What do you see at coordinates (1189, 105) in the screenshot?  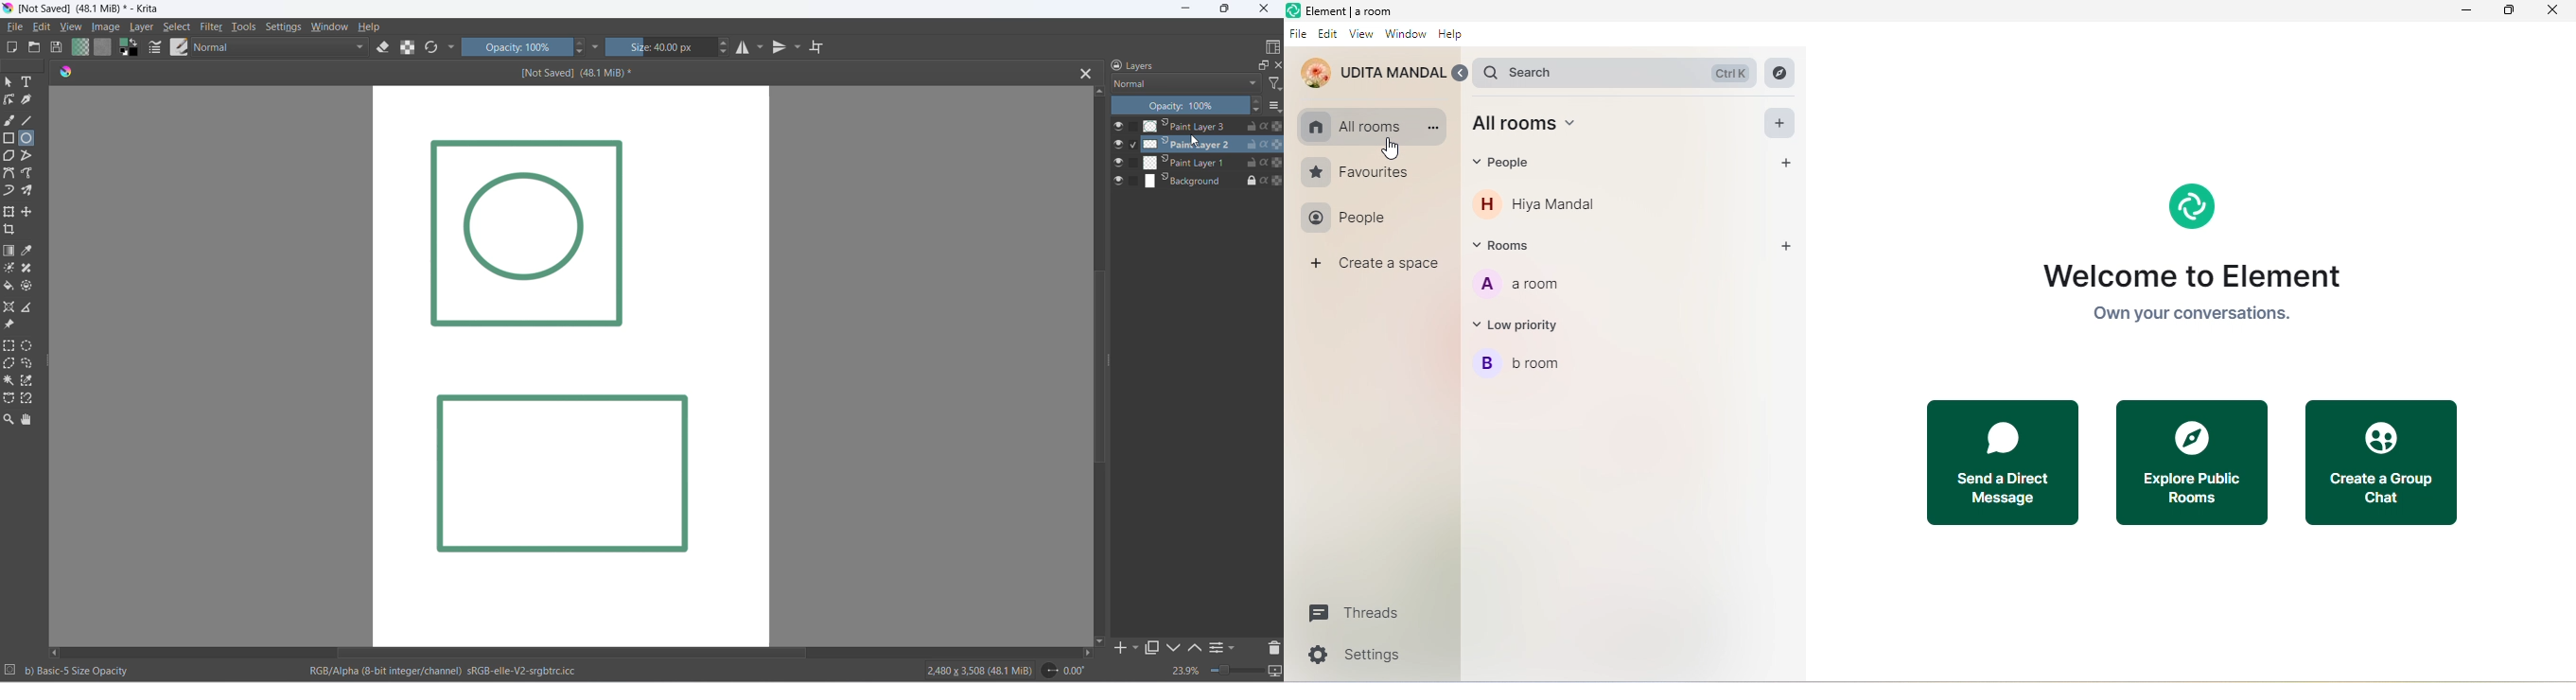 I see `opacity` at bounding box center [1189, 105].